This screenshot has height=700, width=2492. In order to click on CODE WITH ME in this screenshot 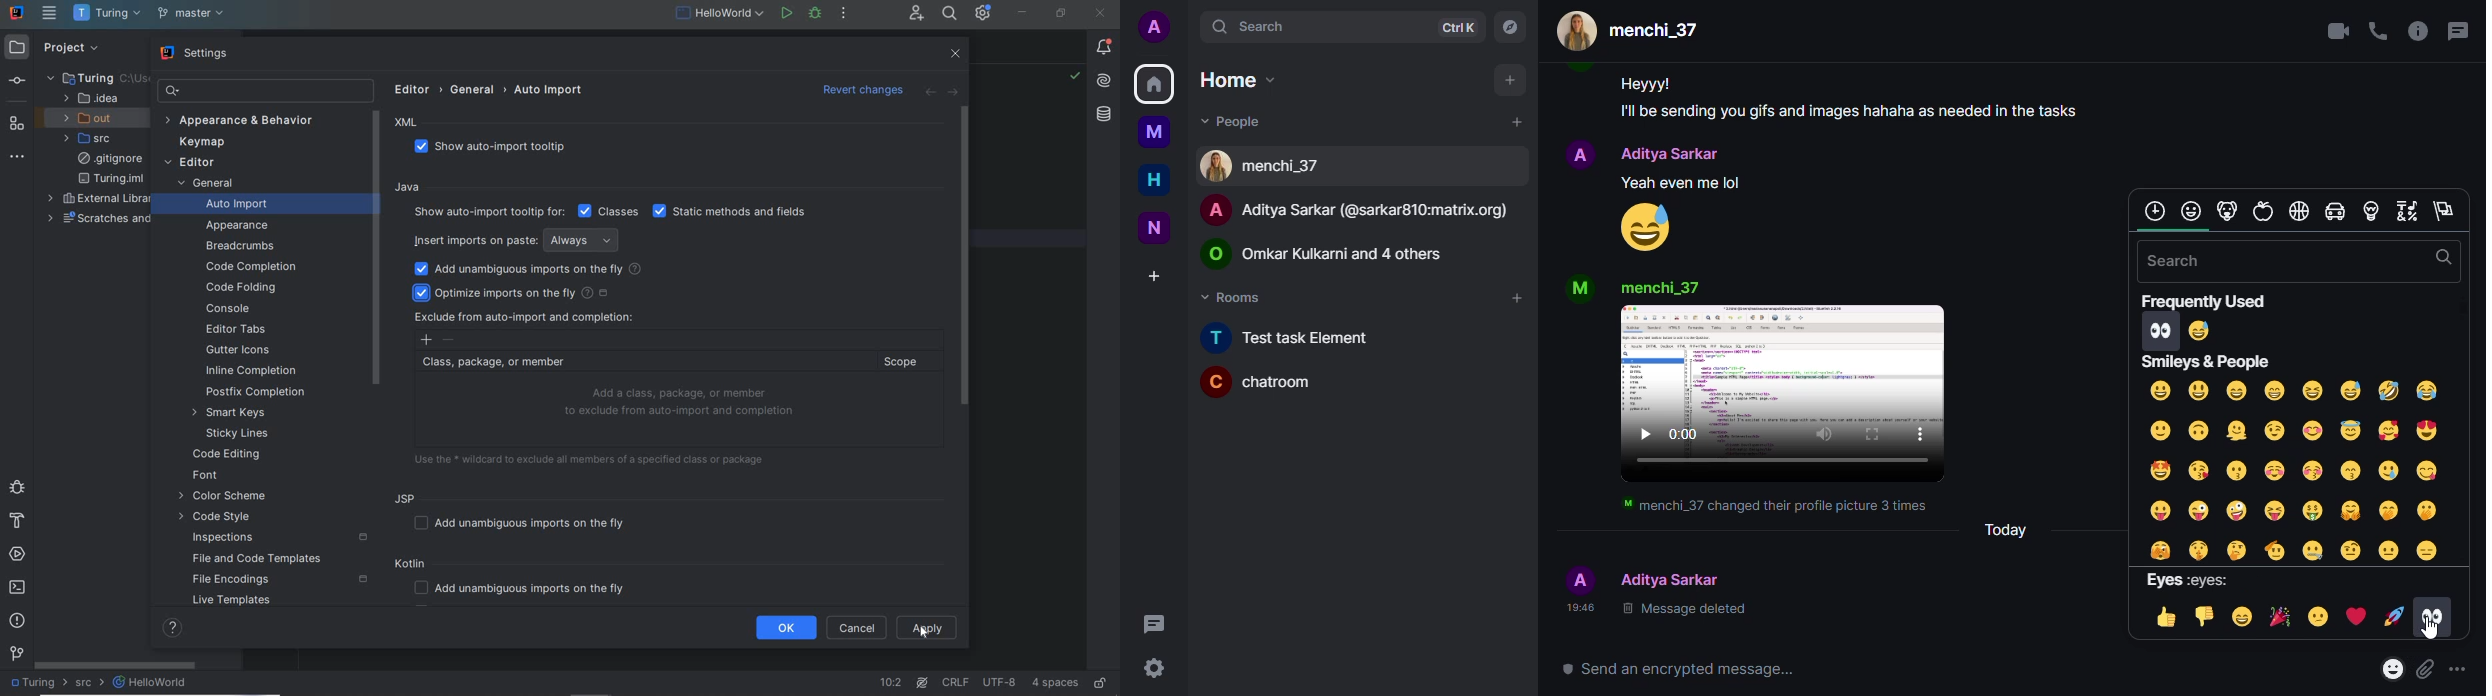, I will do `click(915, 14)`.